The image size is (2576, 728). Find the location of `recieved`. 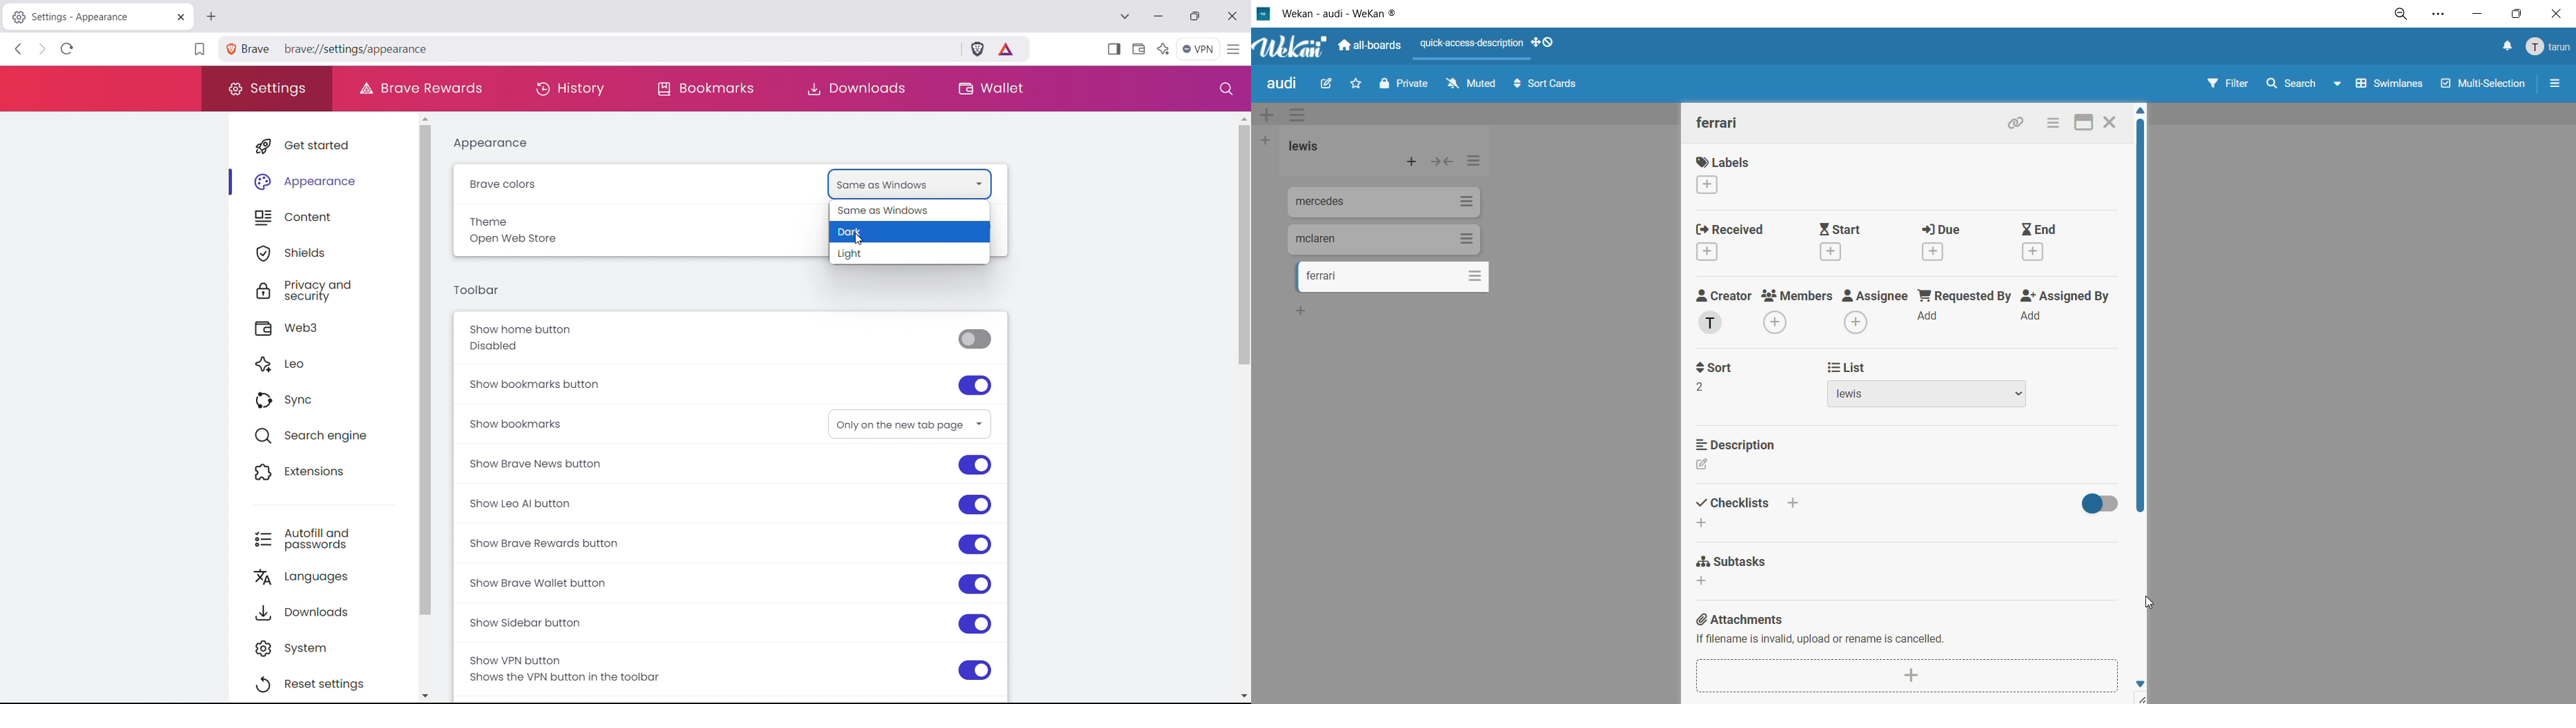

recieved is located at coordinates (1732, 239).